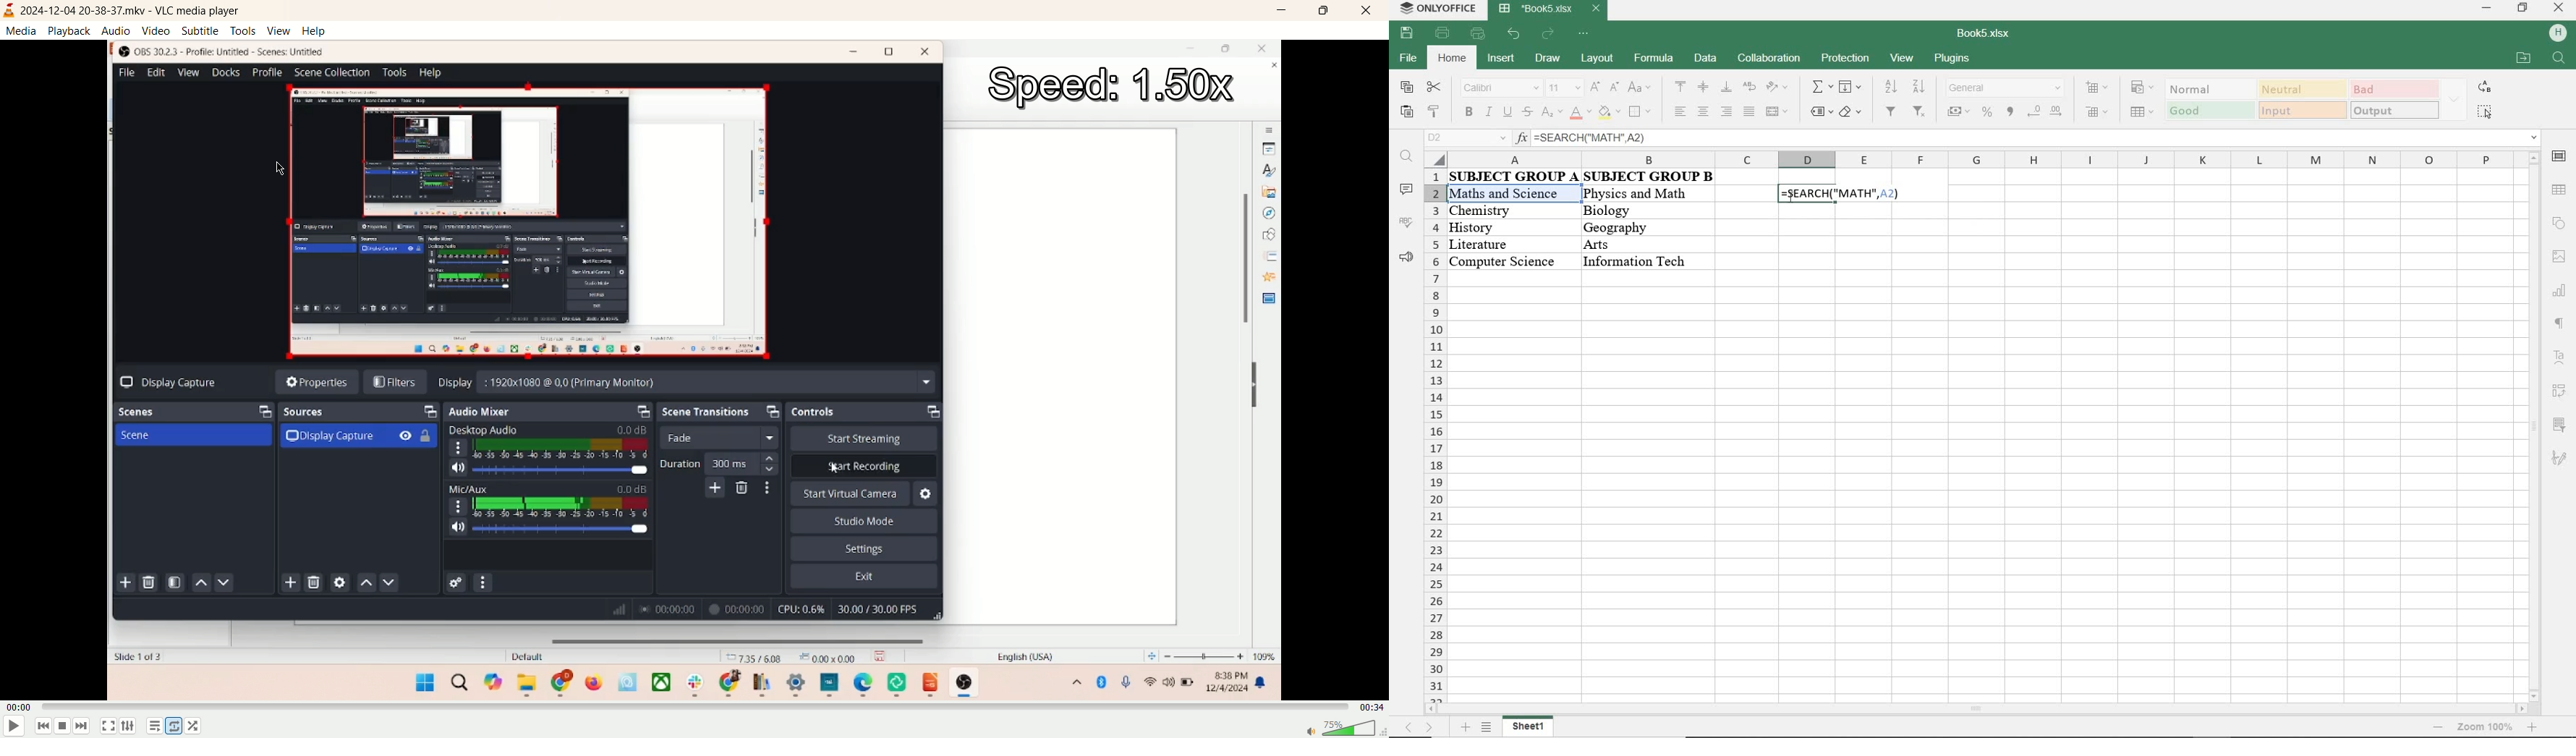  I want to click on find, so click(1406, 156).